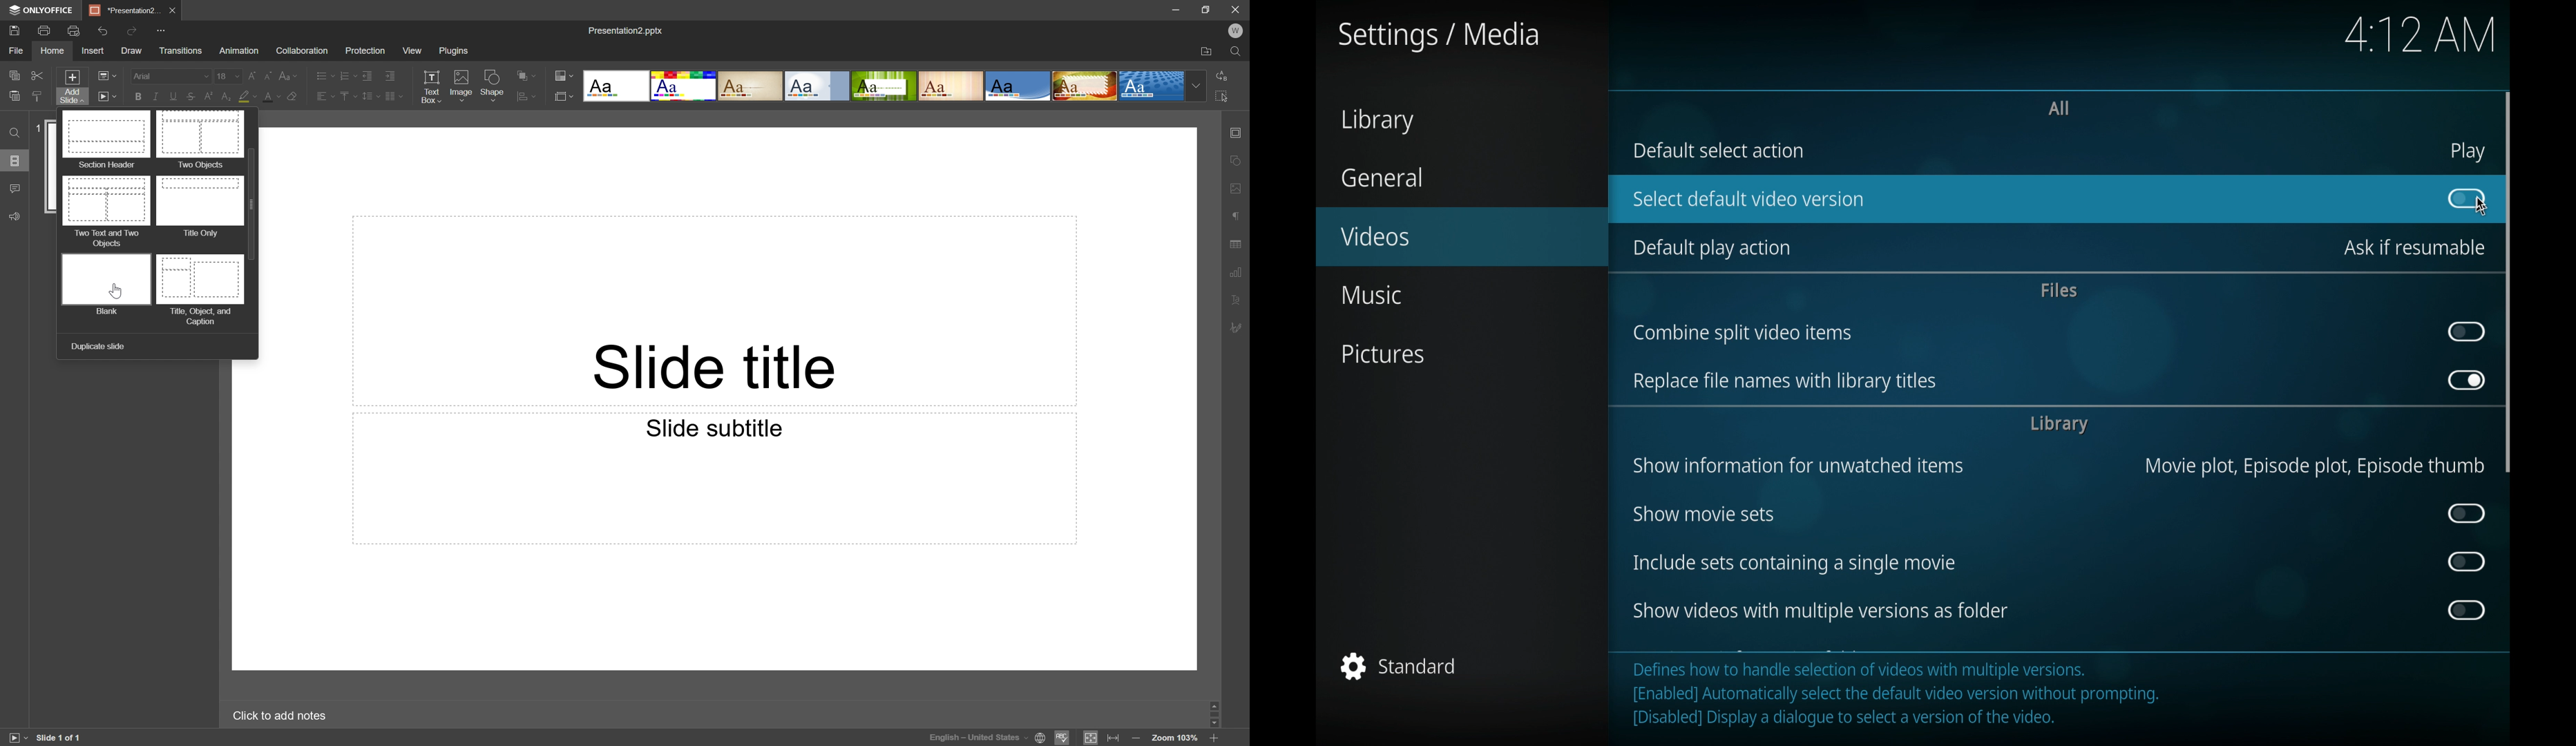  Describe the element at coordinates (2468, 333) in the screenshot. I see `toggle button` at that location.